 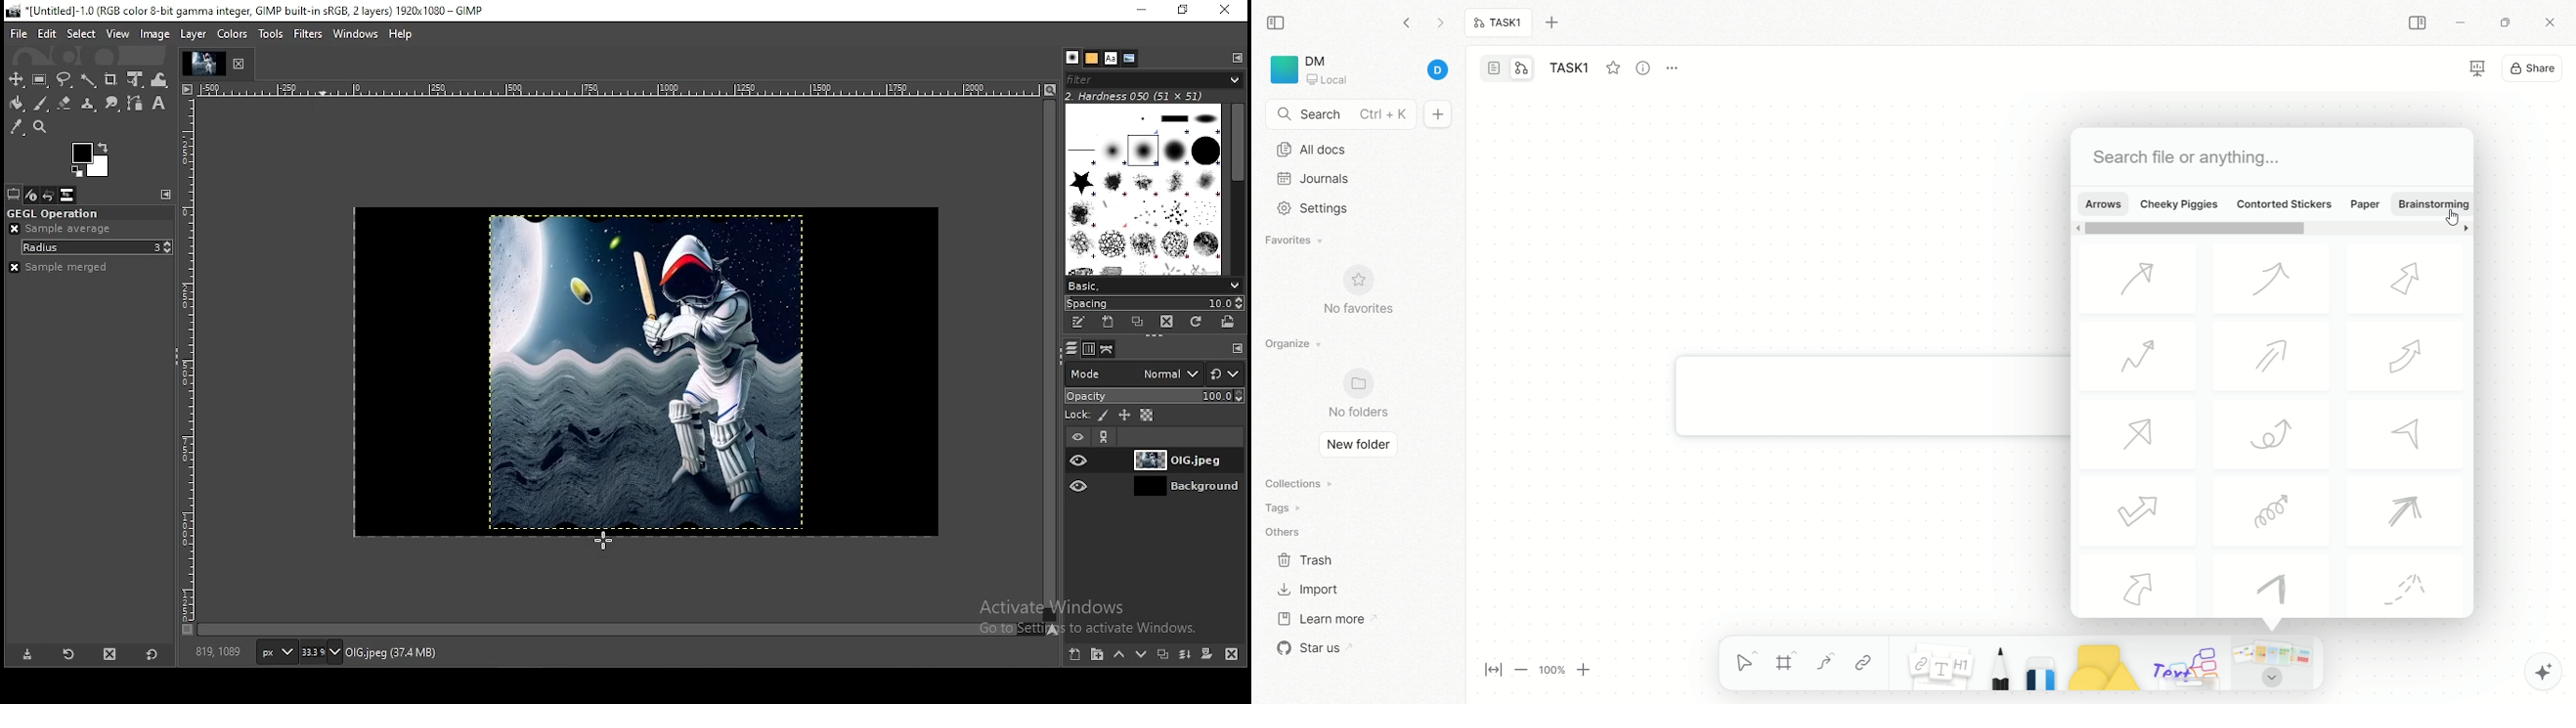 What do you see at coordinates (1109, 323) in the screenshot?
I see `create a new brush` at bounding box center [1109, 323].